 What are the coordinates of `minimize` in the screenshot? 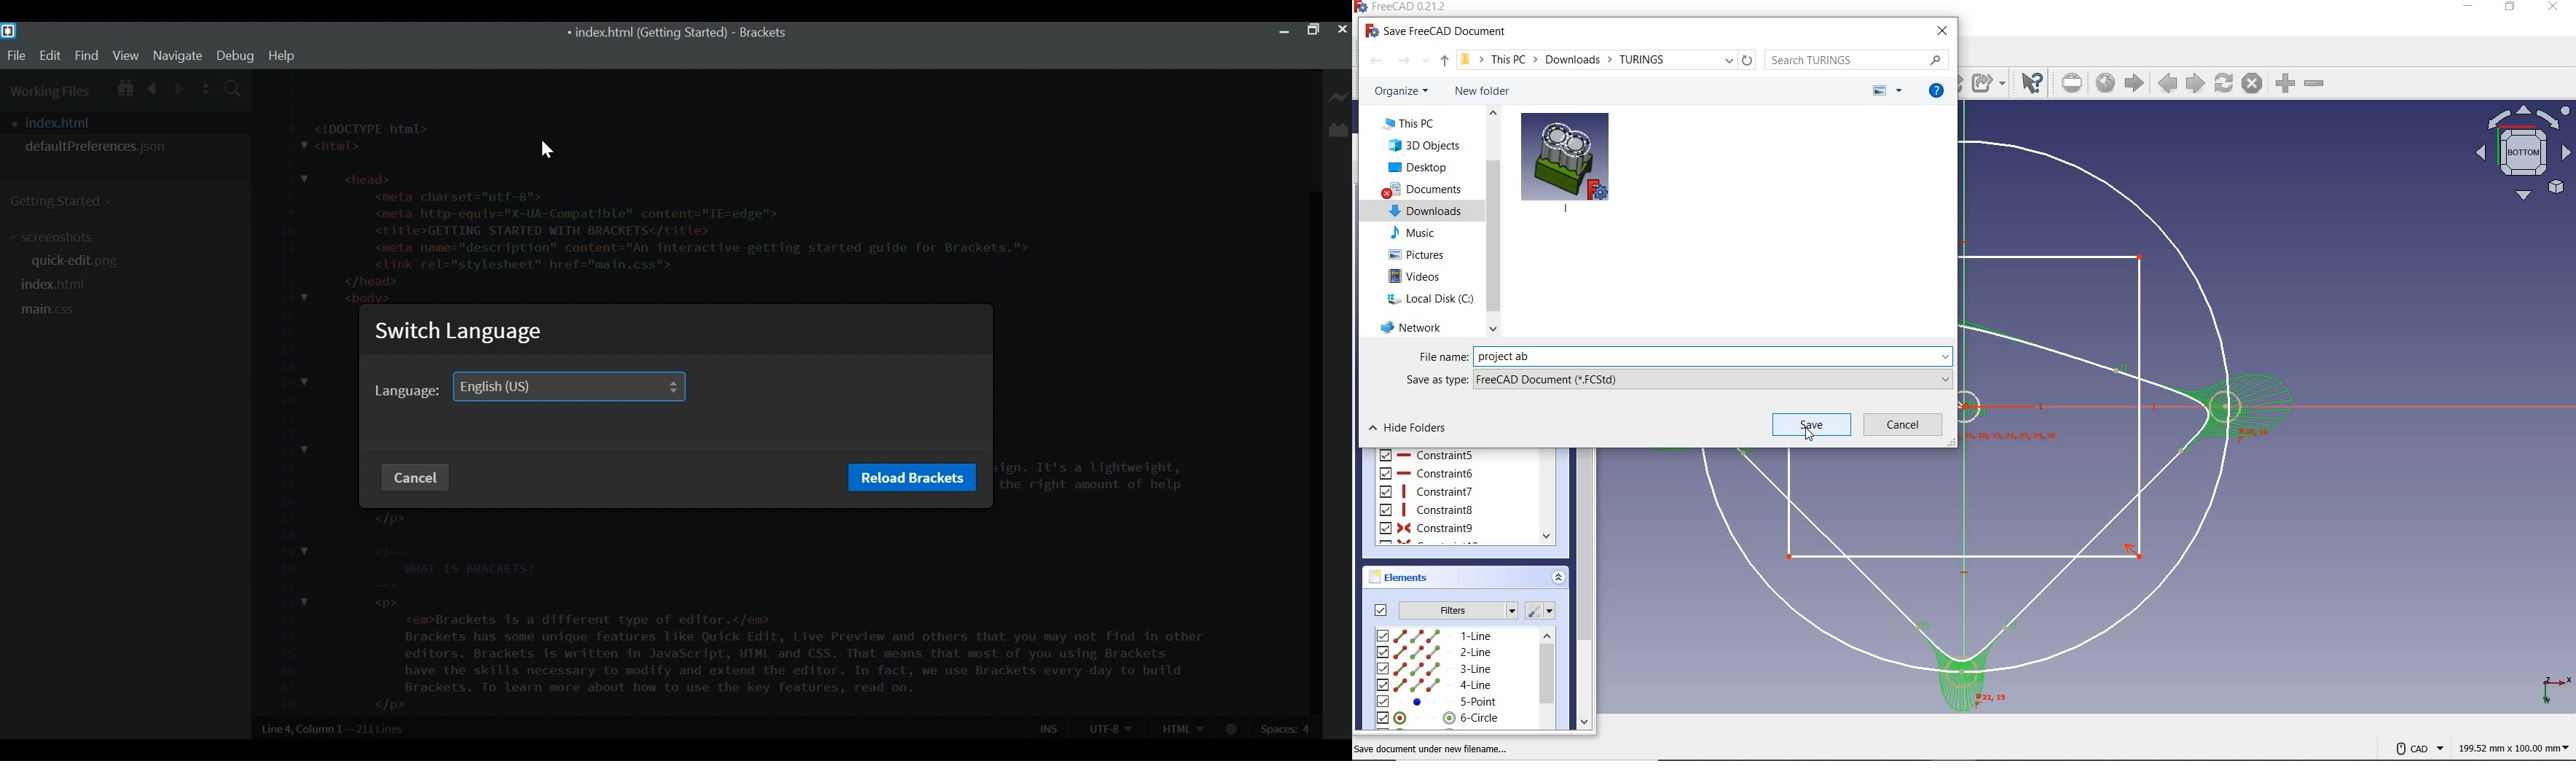 It's located at (2468, 6).